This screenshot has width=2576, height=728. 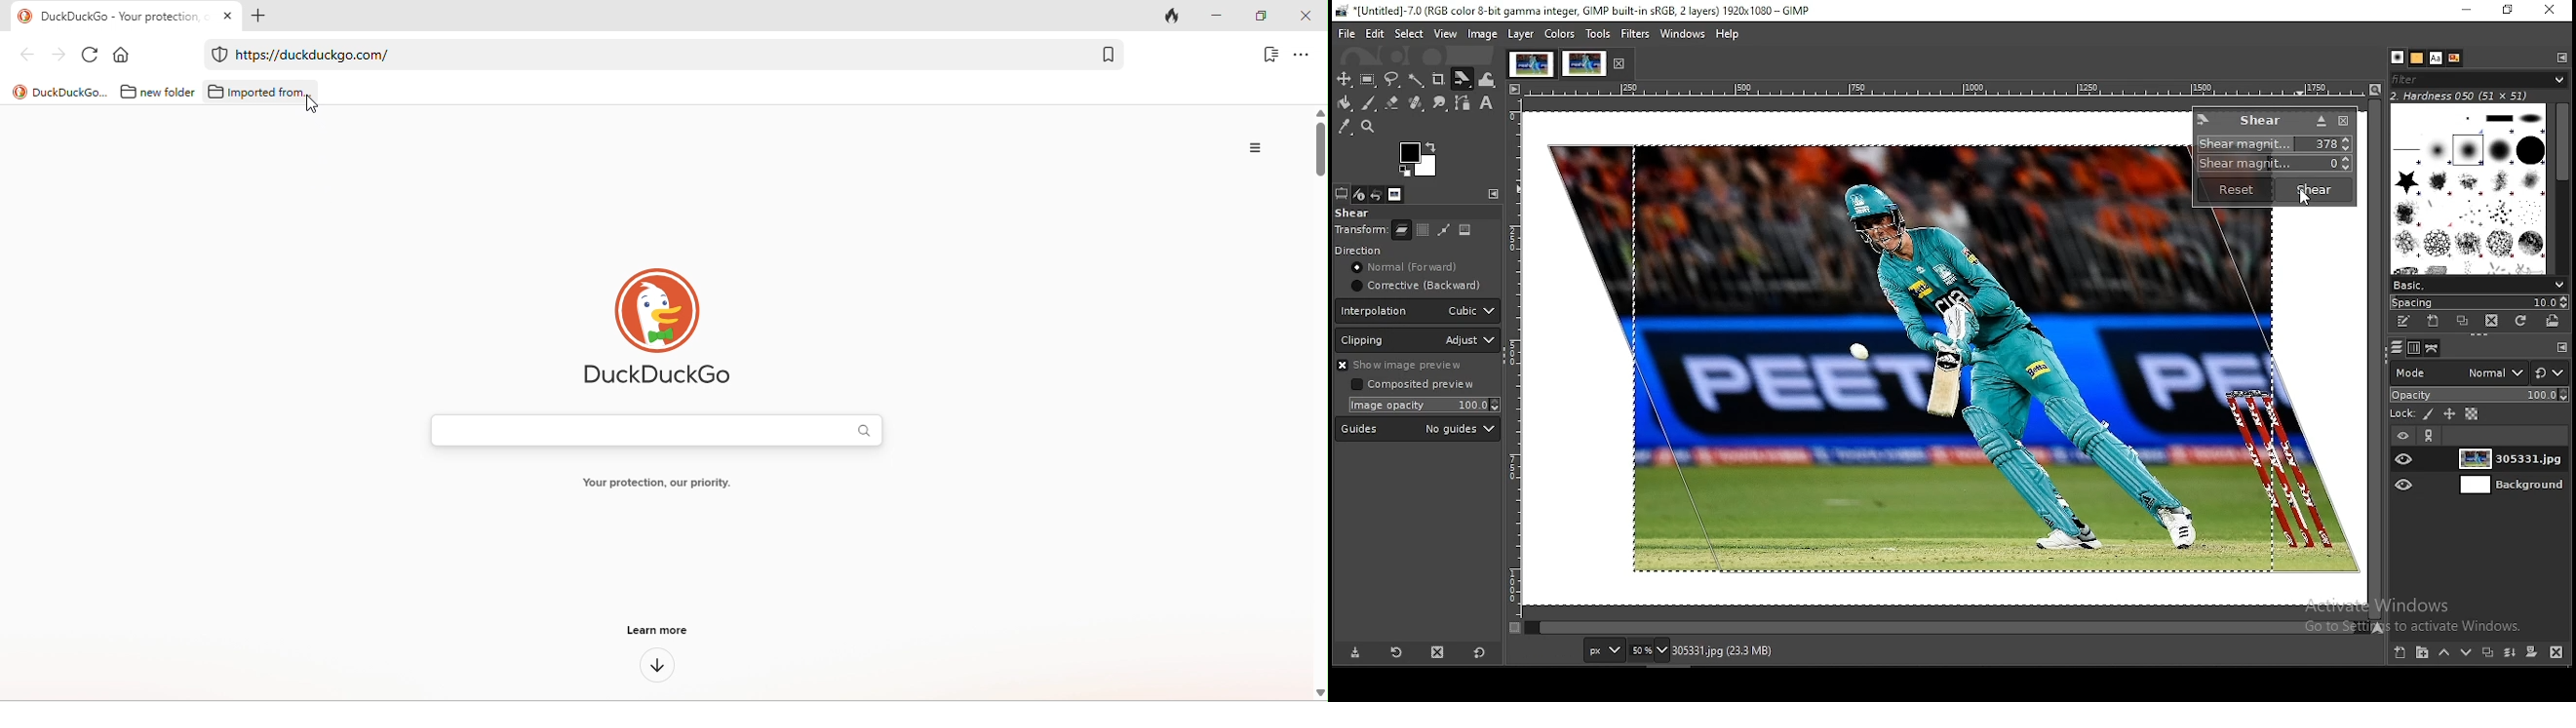 What do you see at coordinates (2505, 487) in the screenshot?
I see `layer 2` at bounding box center [2505, 487].